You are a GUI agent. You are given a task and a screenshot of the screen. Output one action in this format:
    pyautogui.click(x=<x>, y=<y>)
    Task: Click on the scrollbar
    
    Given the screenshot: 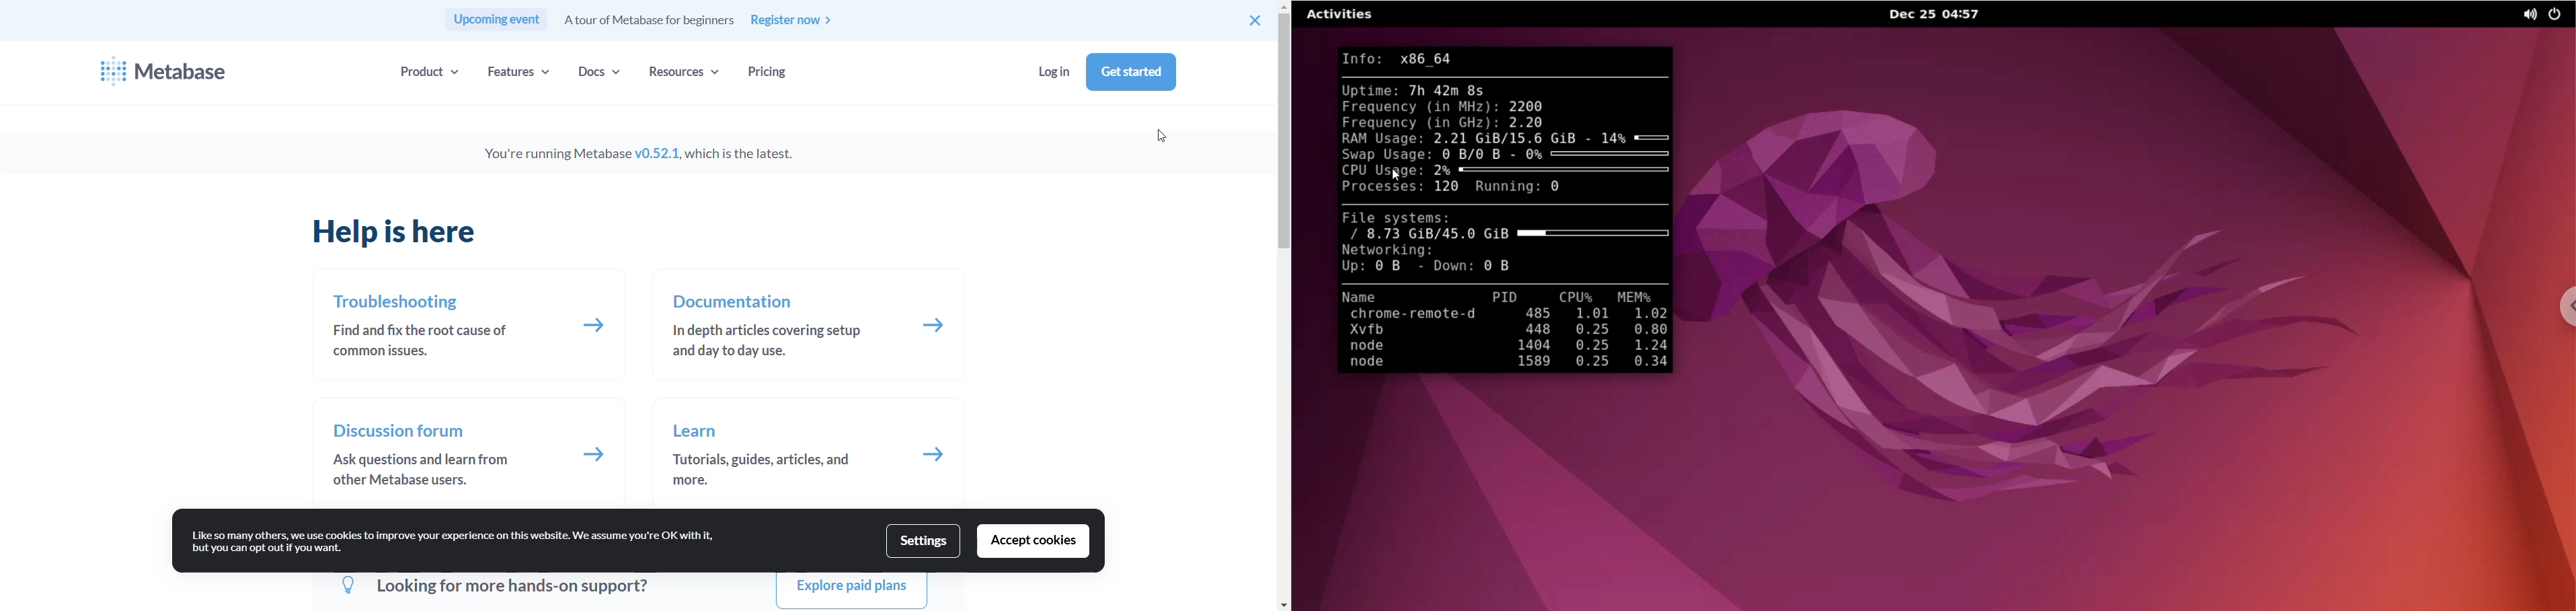 What is the action you would take?
    pyautogui.click(x=1280, y=144)
    